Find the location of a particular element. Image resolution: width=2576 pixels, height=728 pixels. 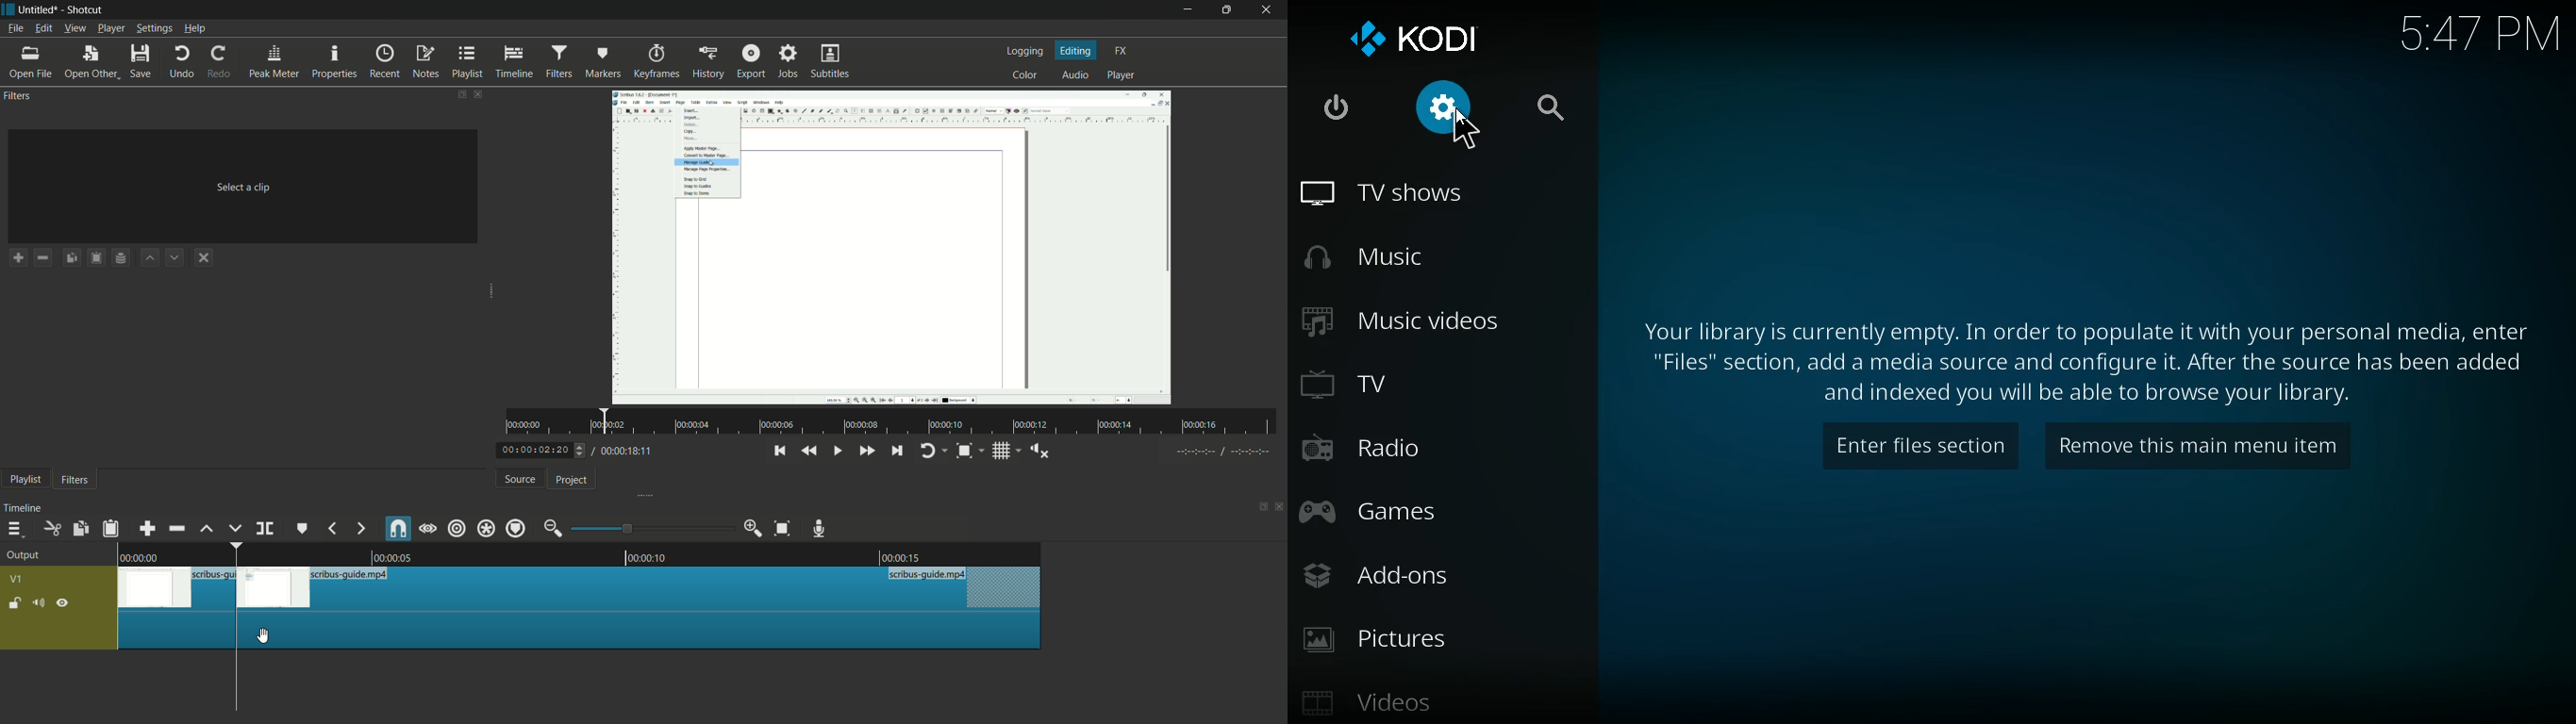

ripple delete is located at coordinates (176, 528).